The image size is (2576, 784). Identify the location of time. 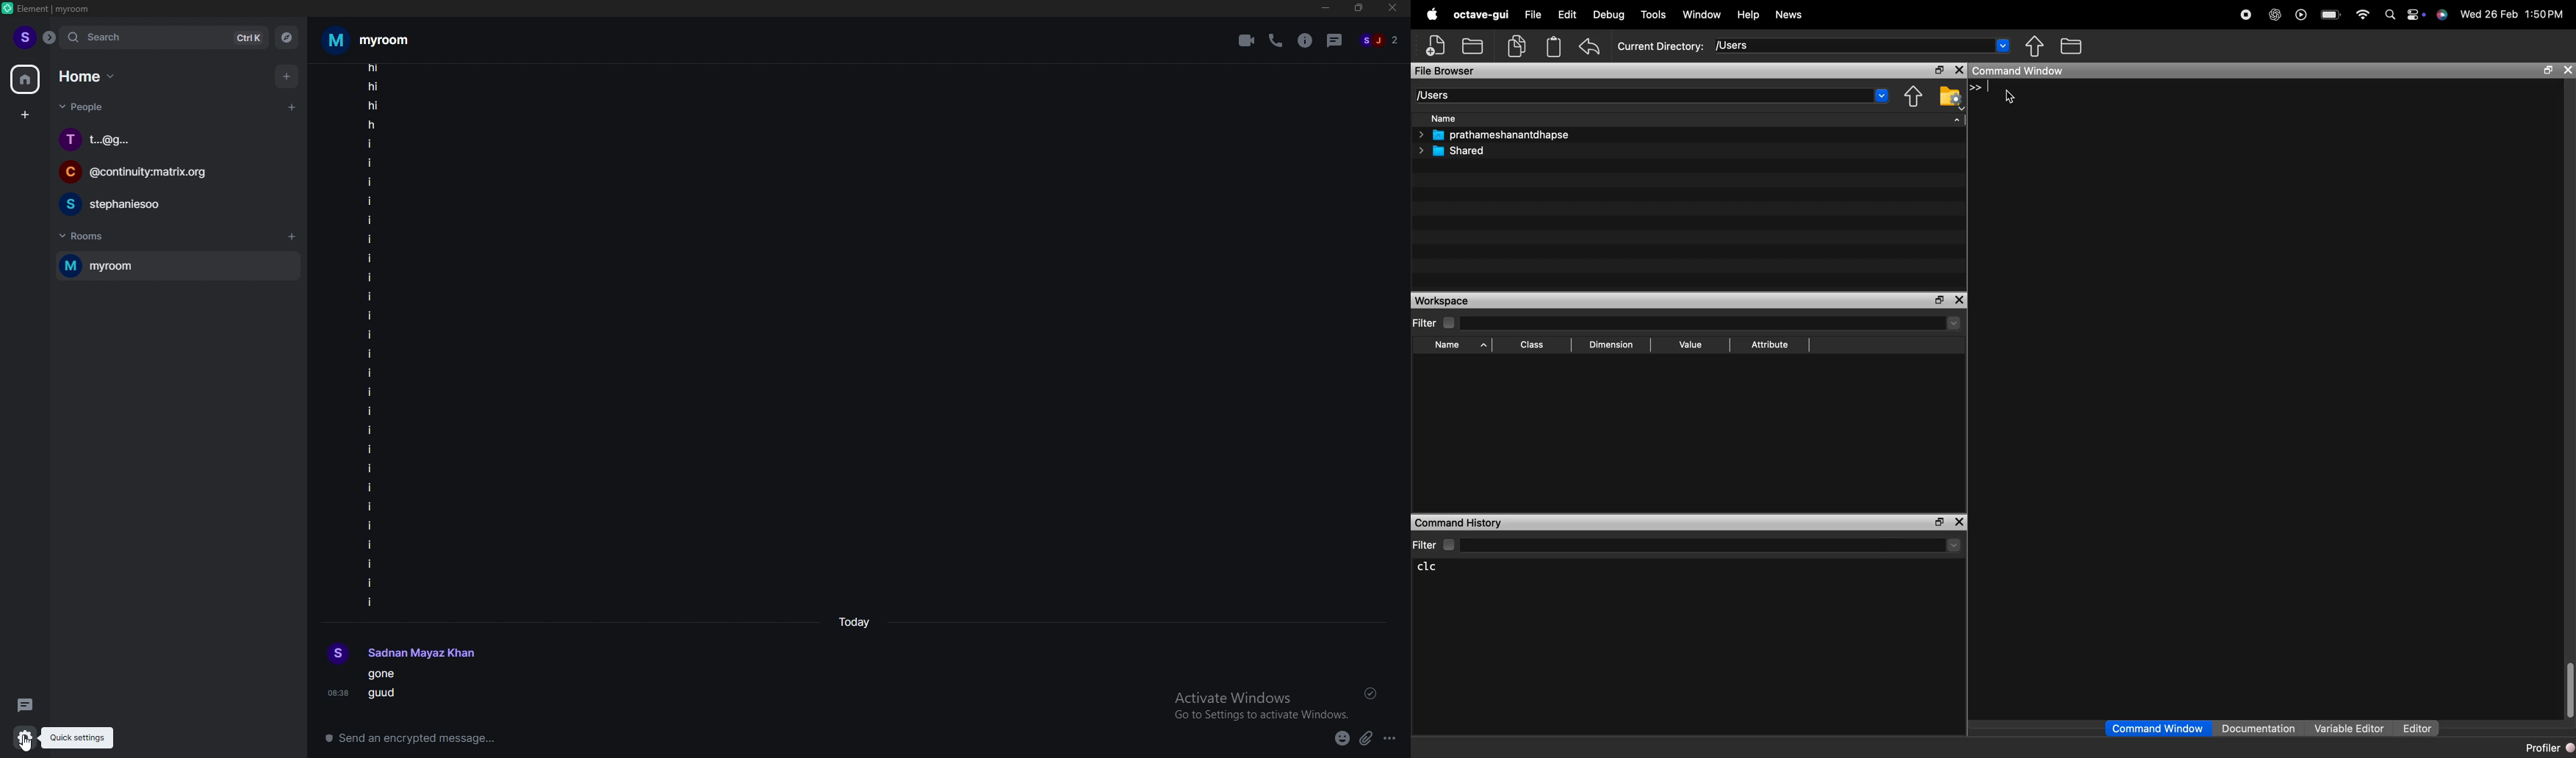
(854, 622).